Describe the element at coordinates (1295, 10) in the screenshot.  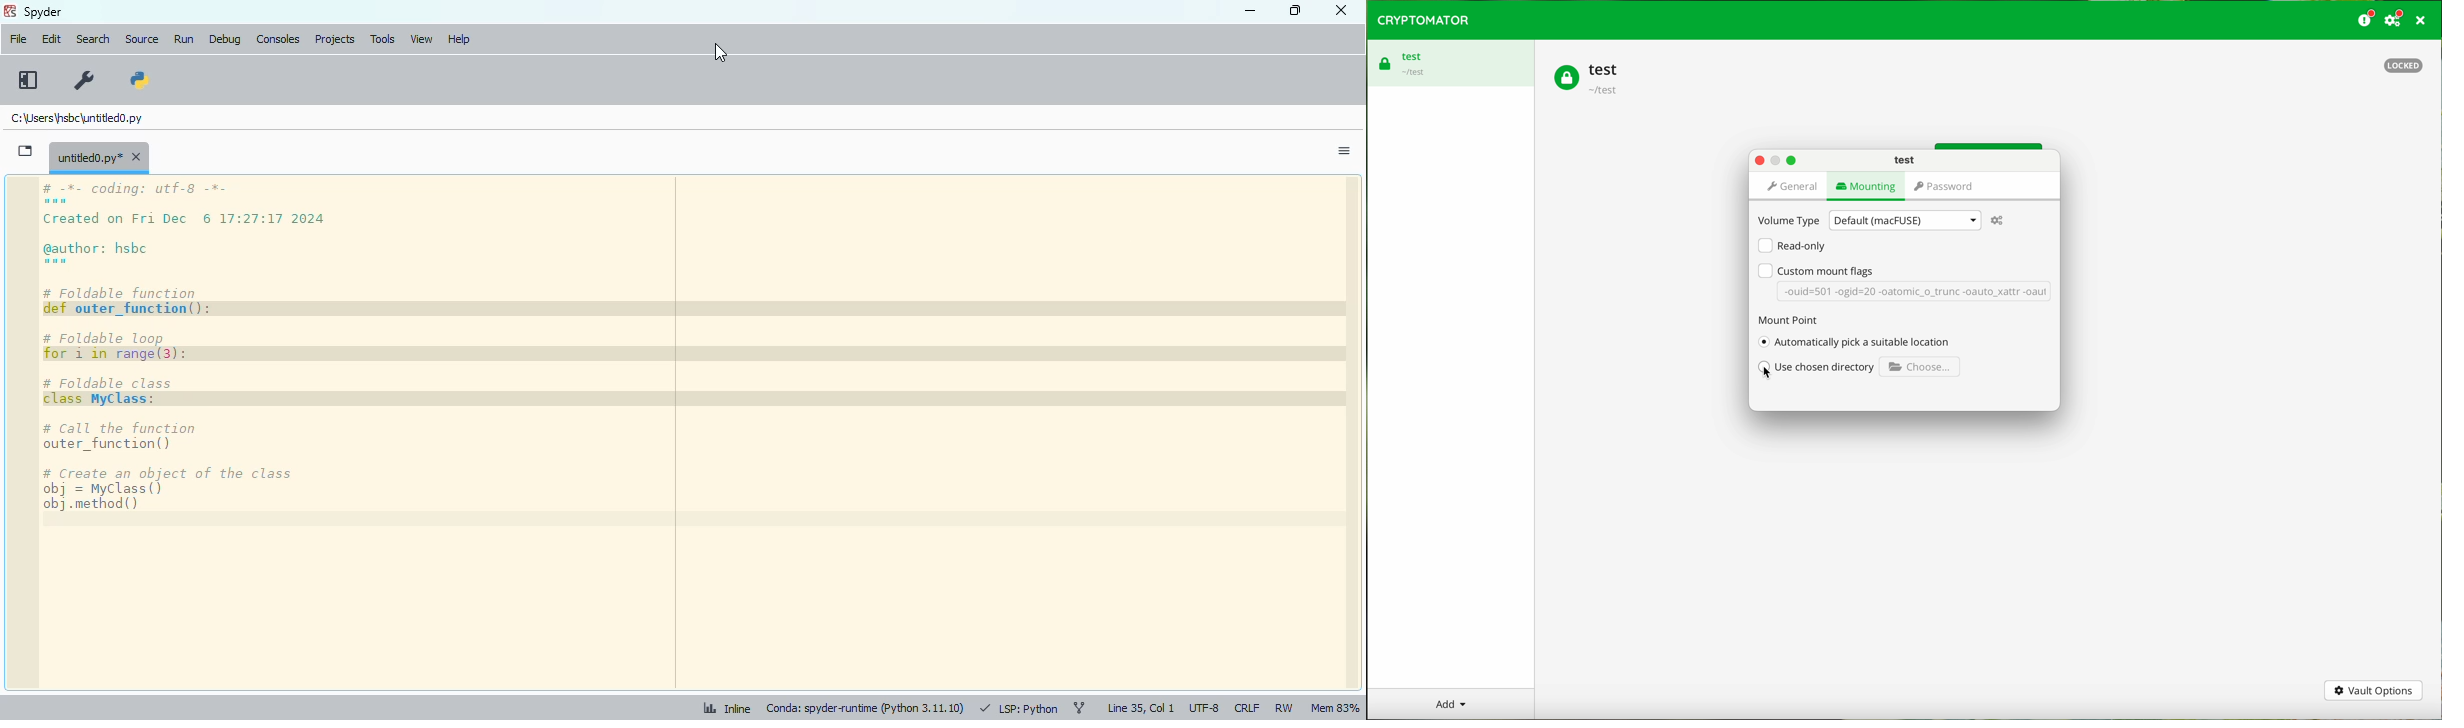
I see `maximize` at that location.